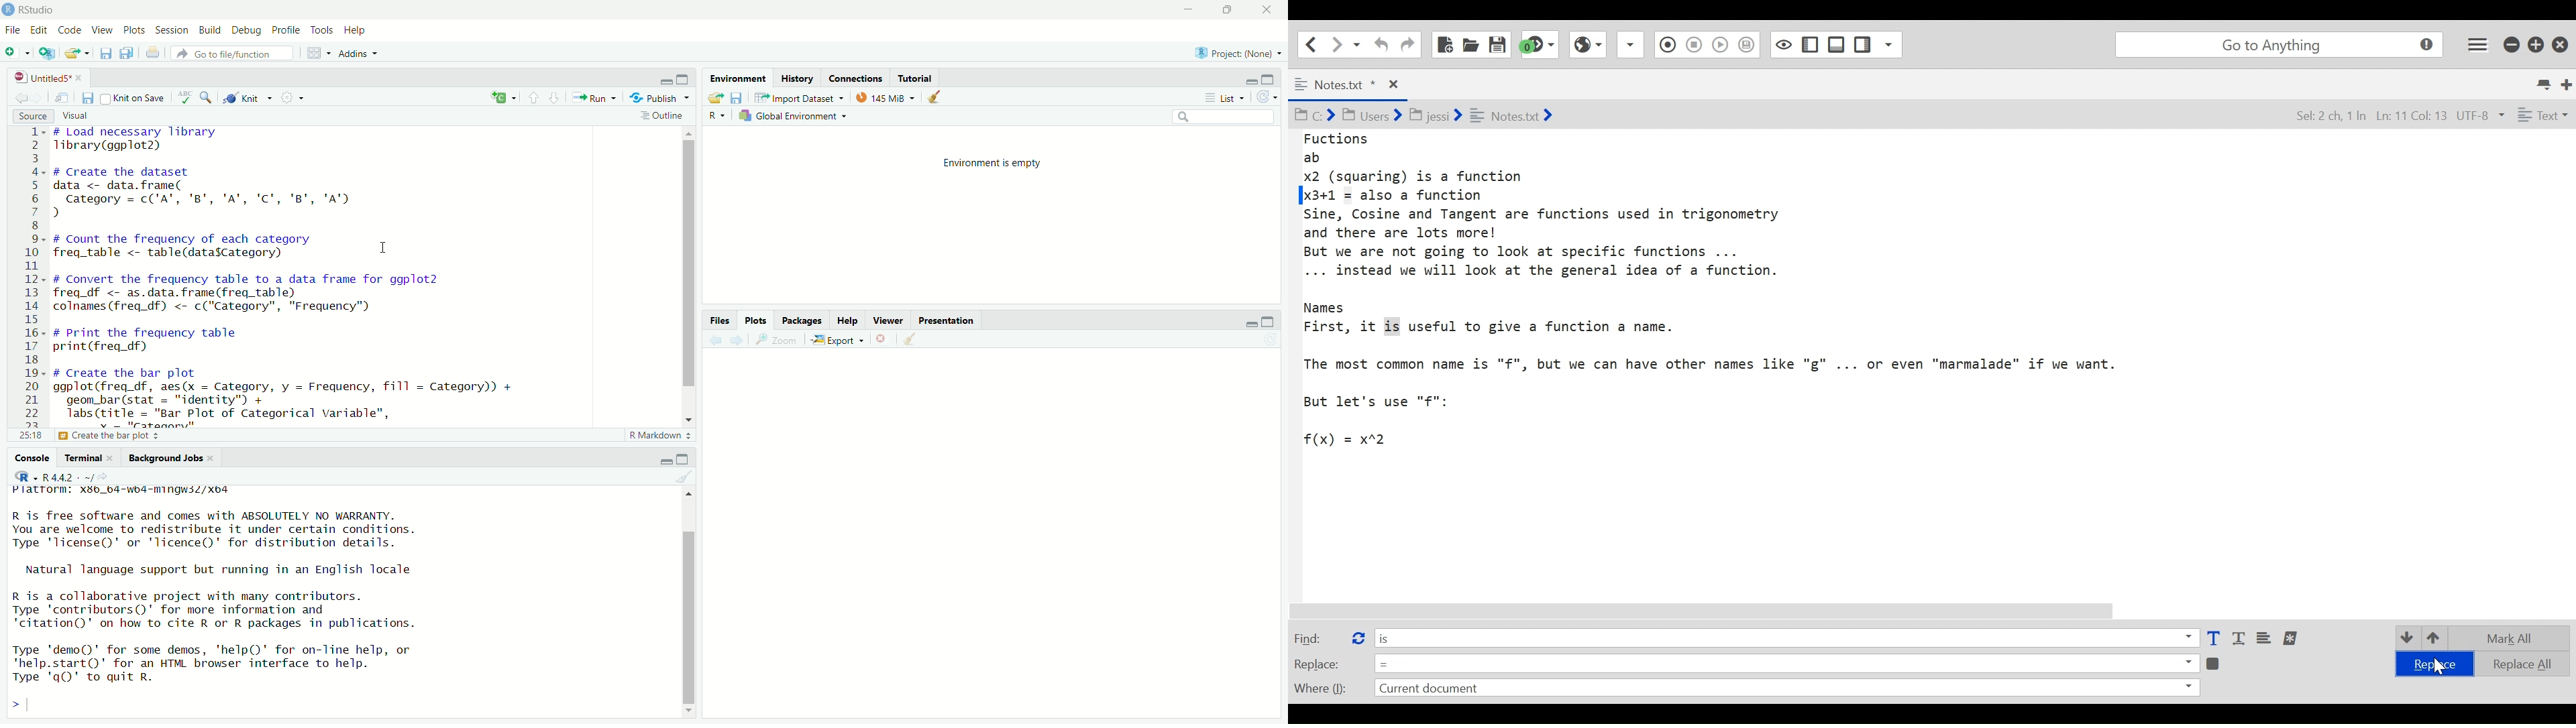 The height and width of the screenshot is (728, 2576). Describe the element at coordinates (155, 54) in the screenshot. I see `print current file` at that location.